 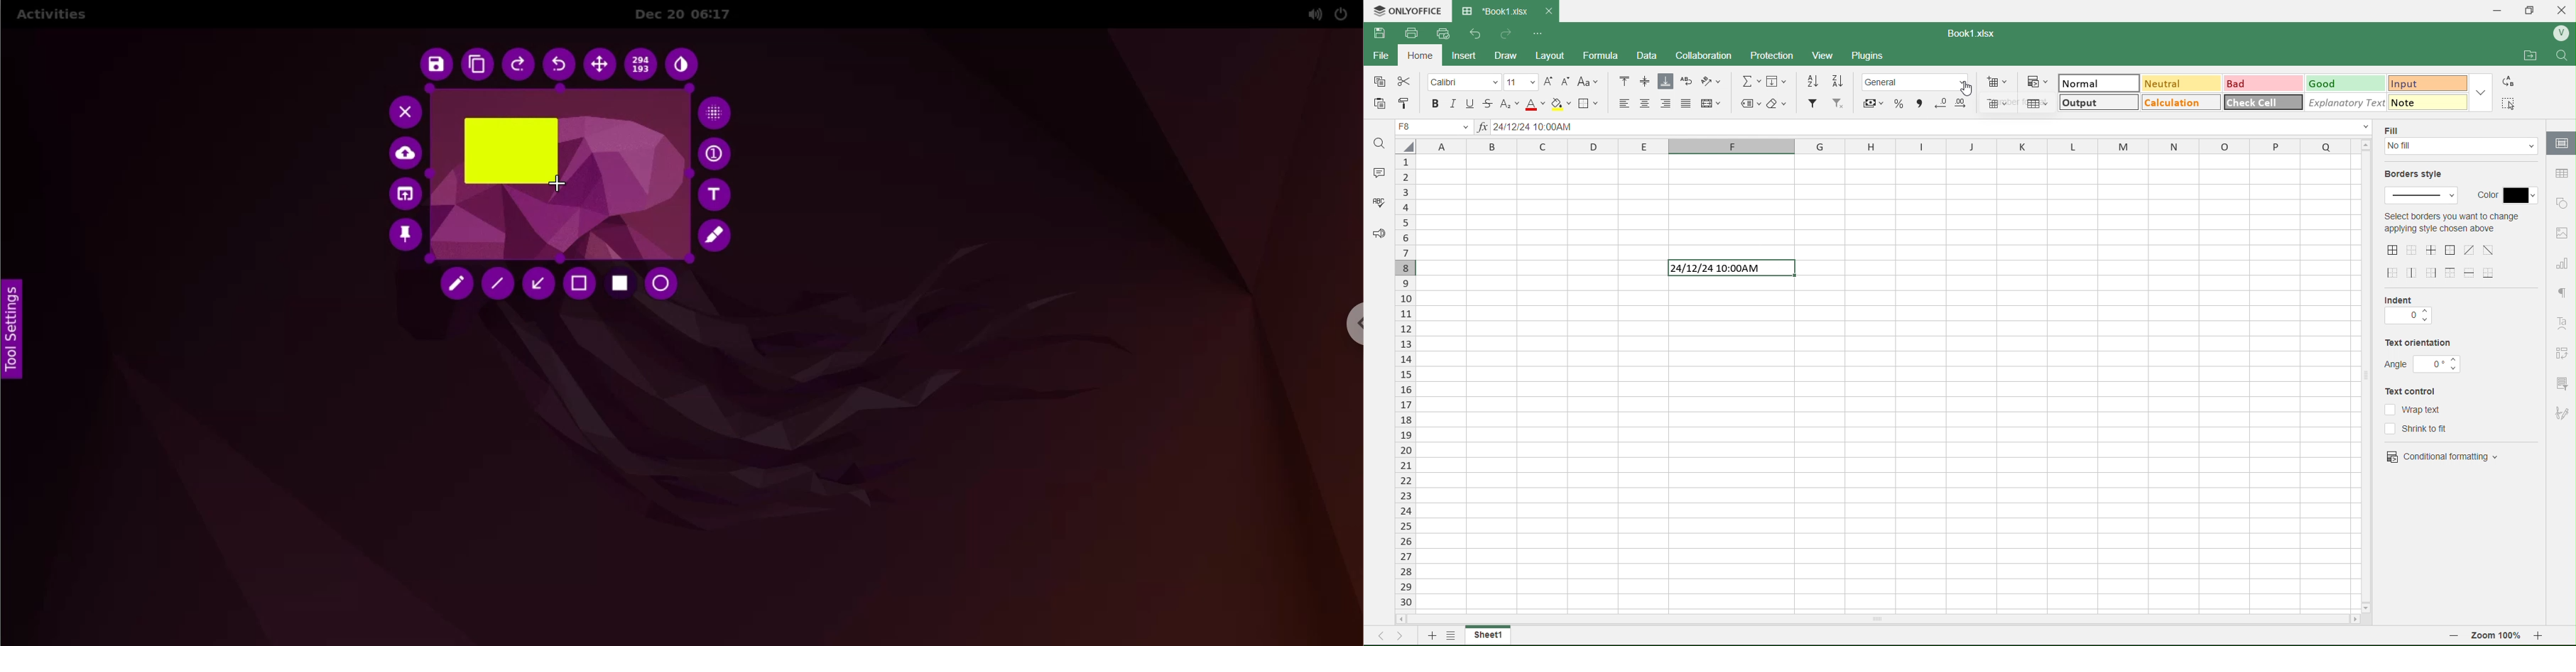 I want to click on no border, so click(x=2412, y=250).